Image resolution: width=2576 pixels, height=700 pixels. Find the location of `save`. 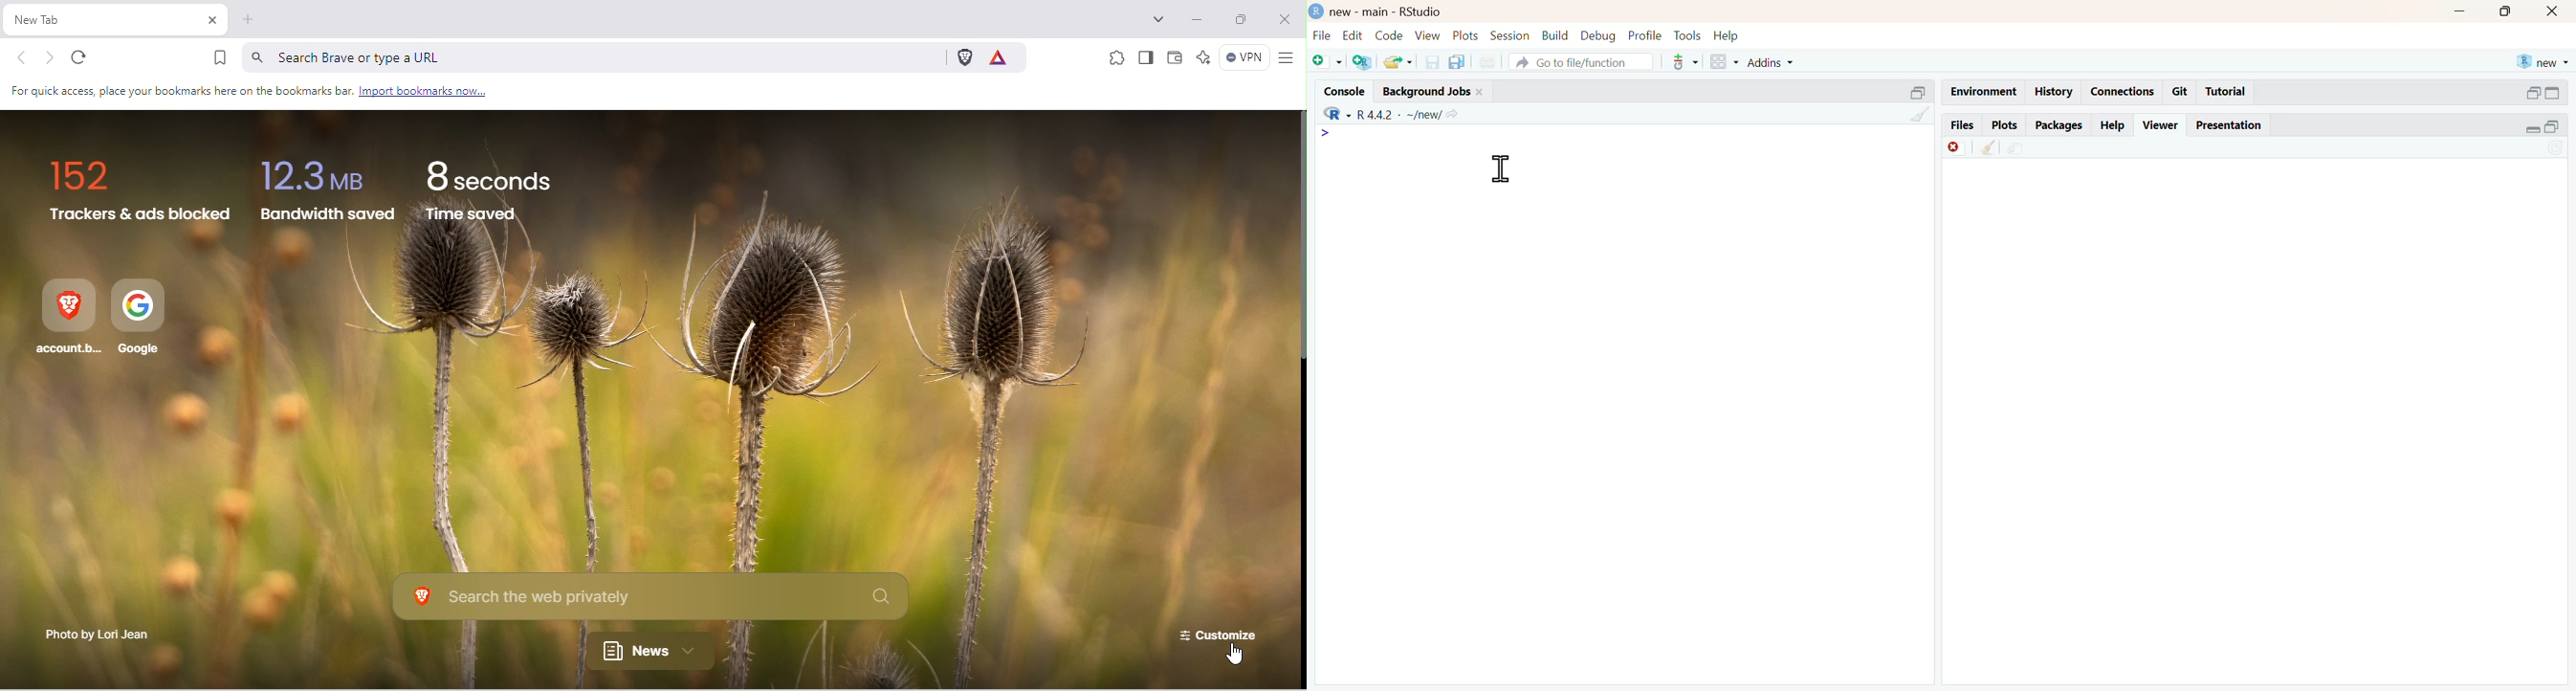

save is located at coordinates (1434, 62).